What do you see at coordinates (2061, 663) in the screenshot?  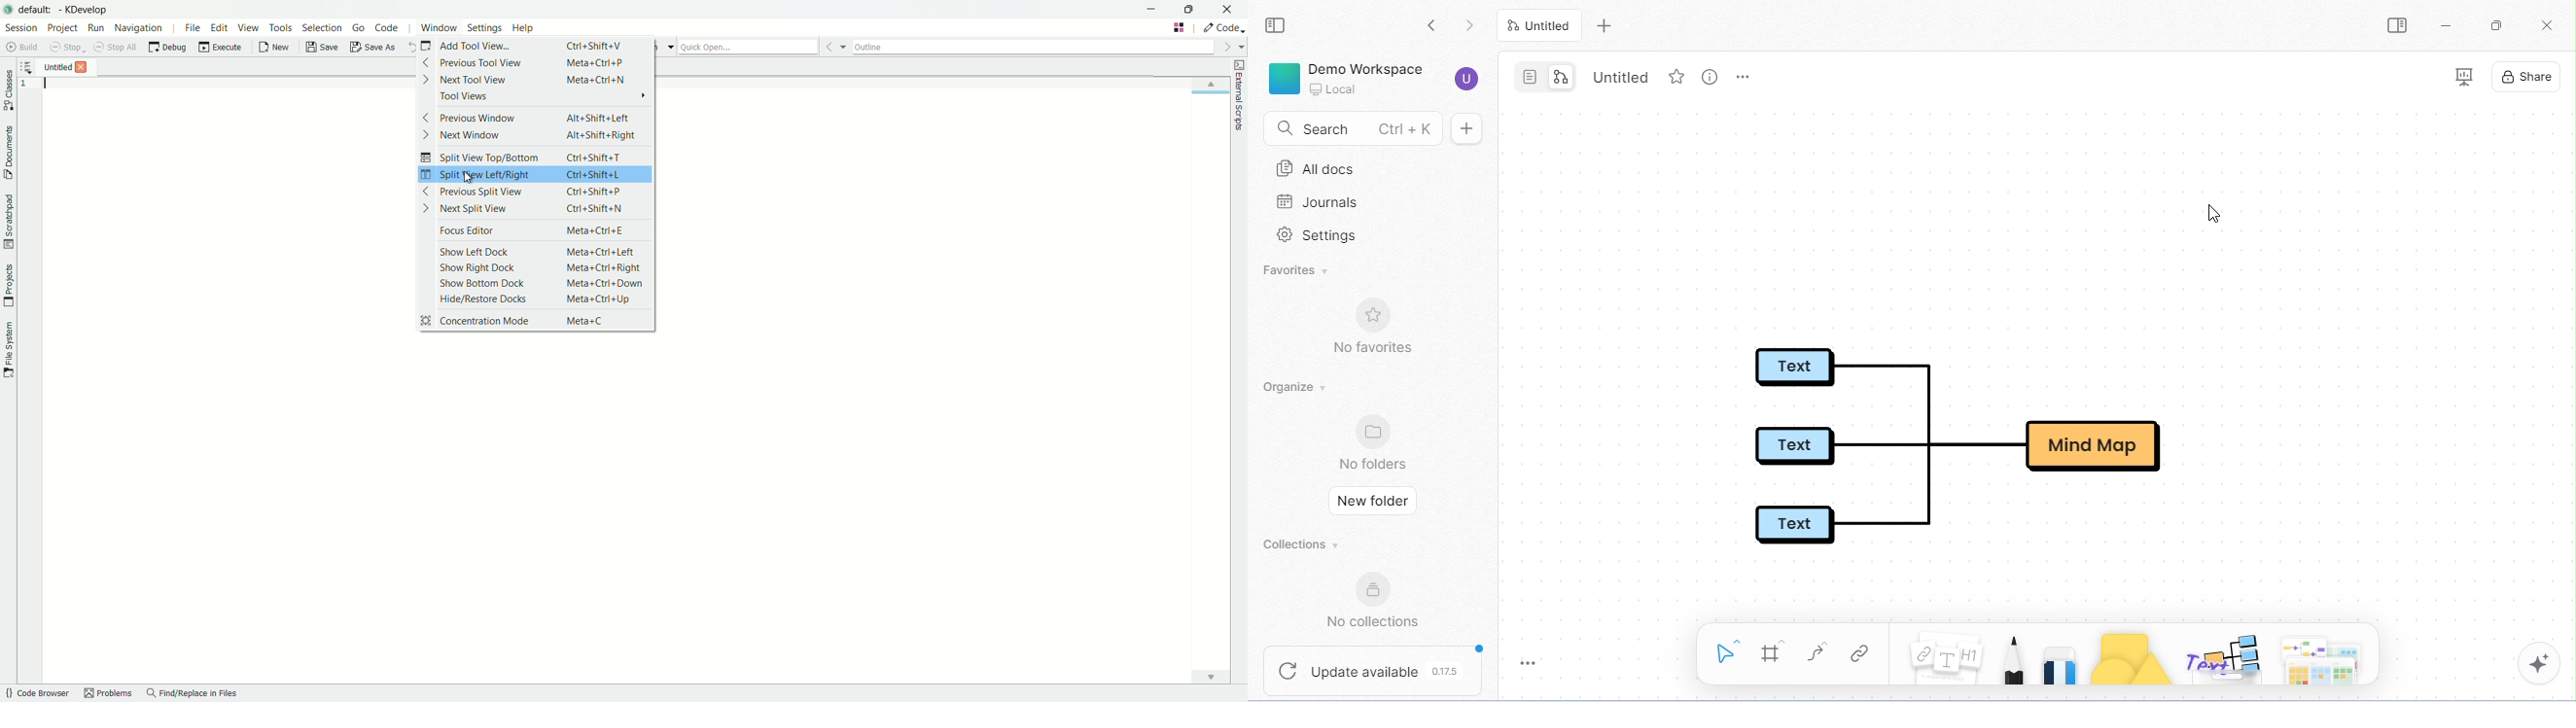 I see `eraser` at bounding box center [2061, 663].